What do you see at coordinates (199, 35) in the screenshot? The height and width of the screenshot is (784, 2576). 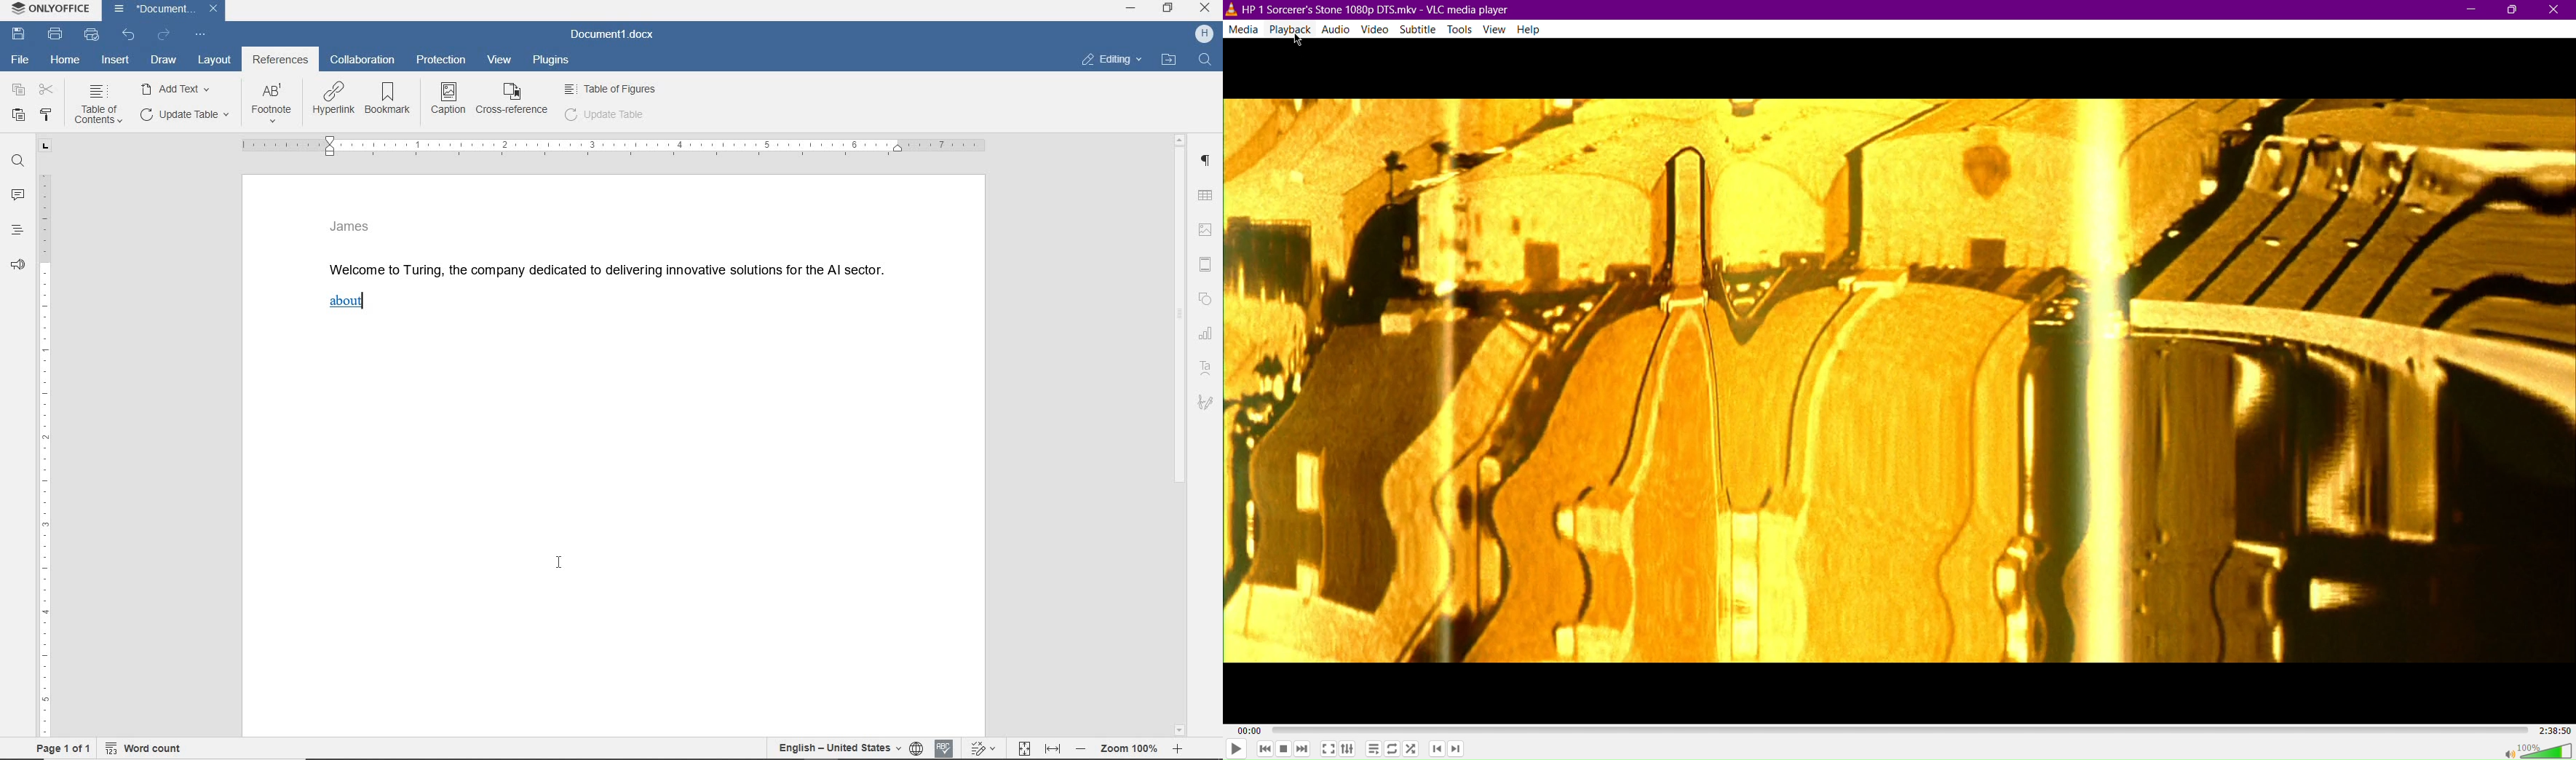 I see `customize quick access bar` at bounding box center [199, 35].